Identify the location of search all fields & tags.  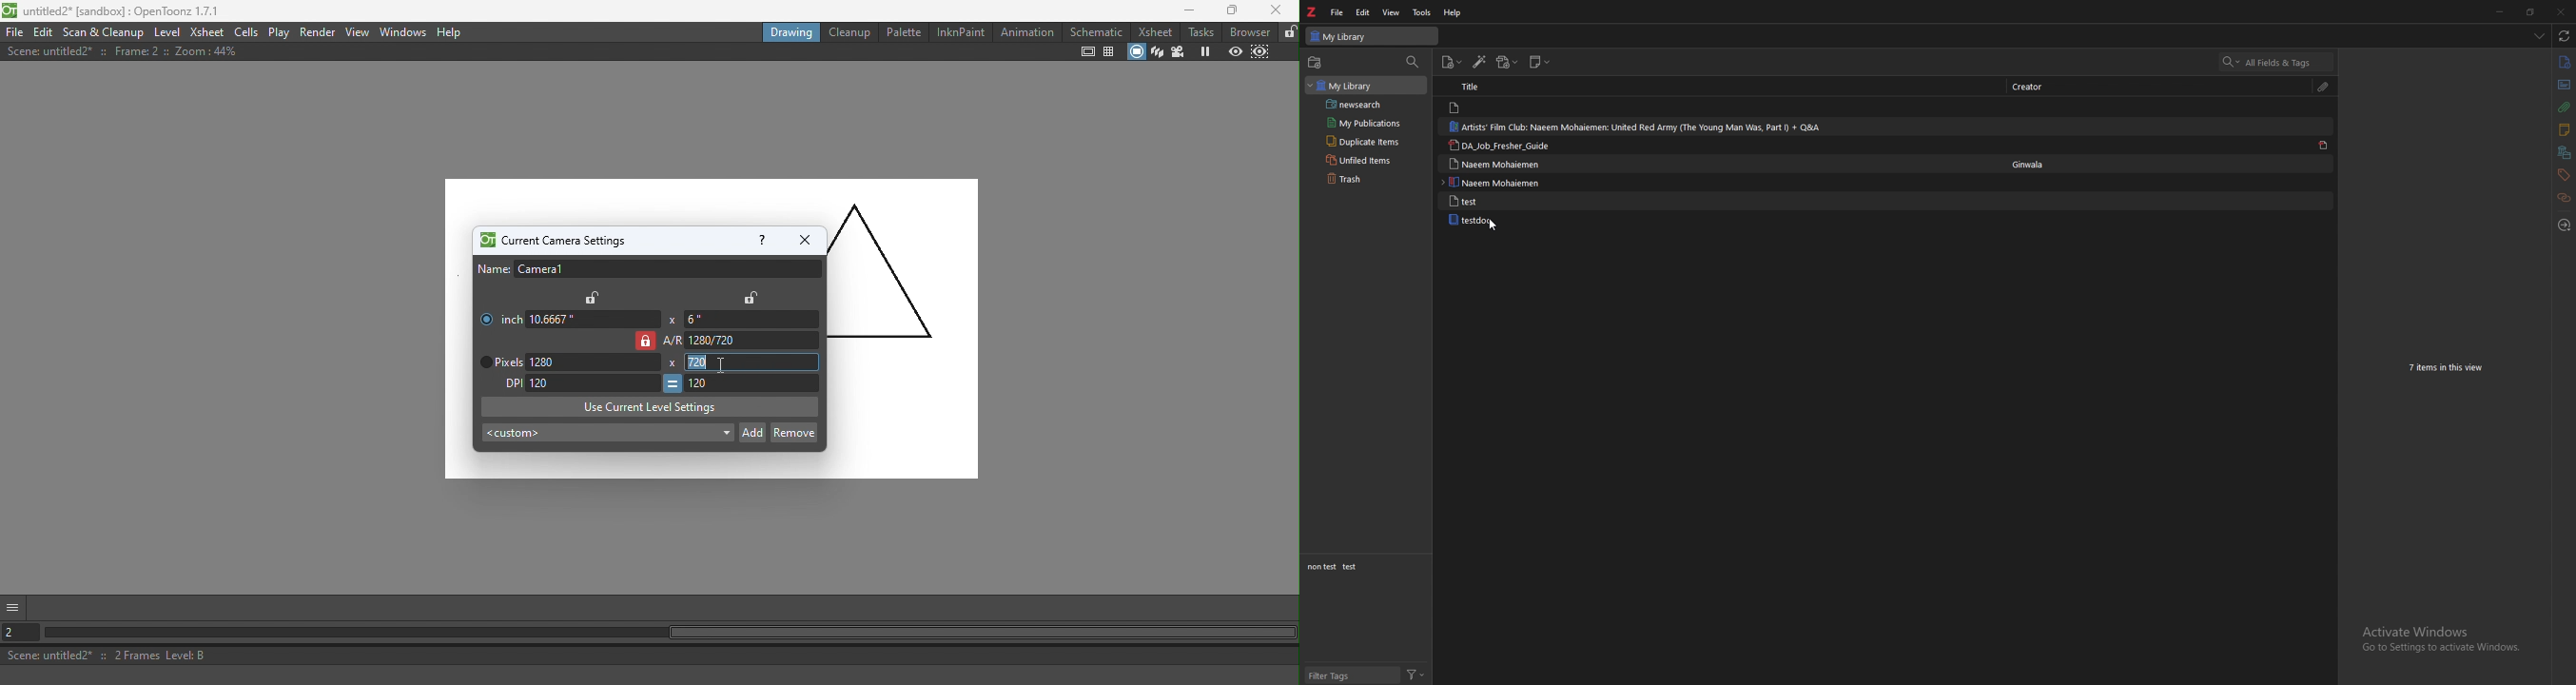
(2278, 62).